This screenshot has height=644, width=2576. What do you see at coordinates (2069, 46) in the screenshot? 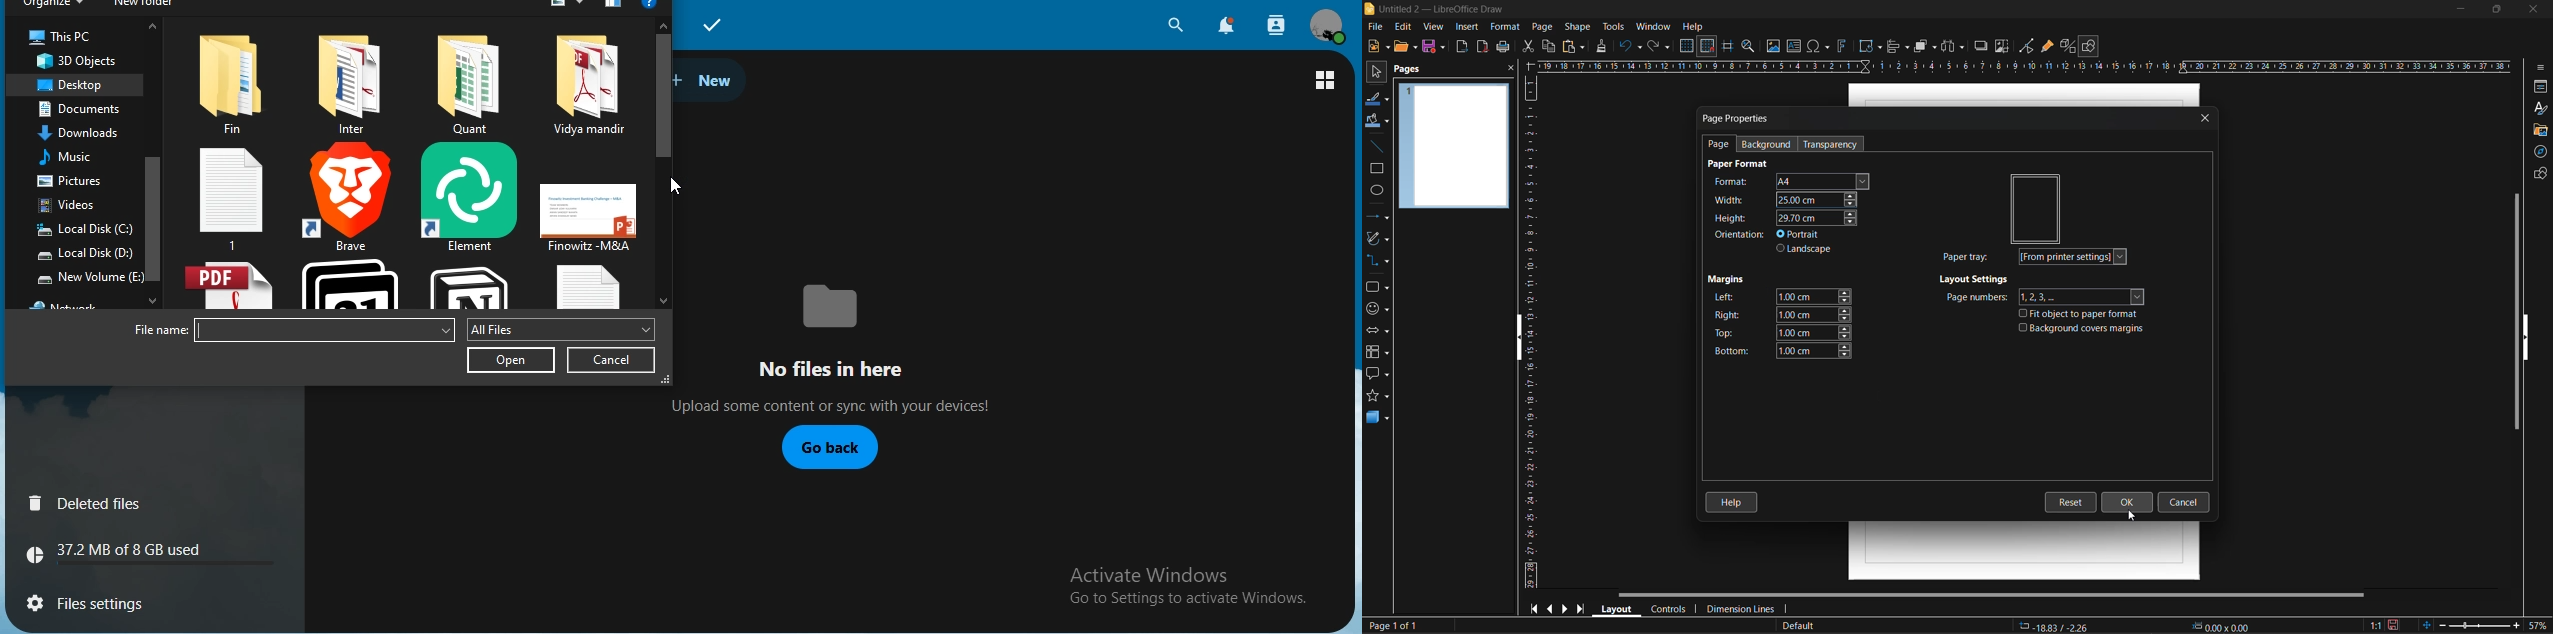
I see `toggle extrusion` at bounding box center [2069, 46].